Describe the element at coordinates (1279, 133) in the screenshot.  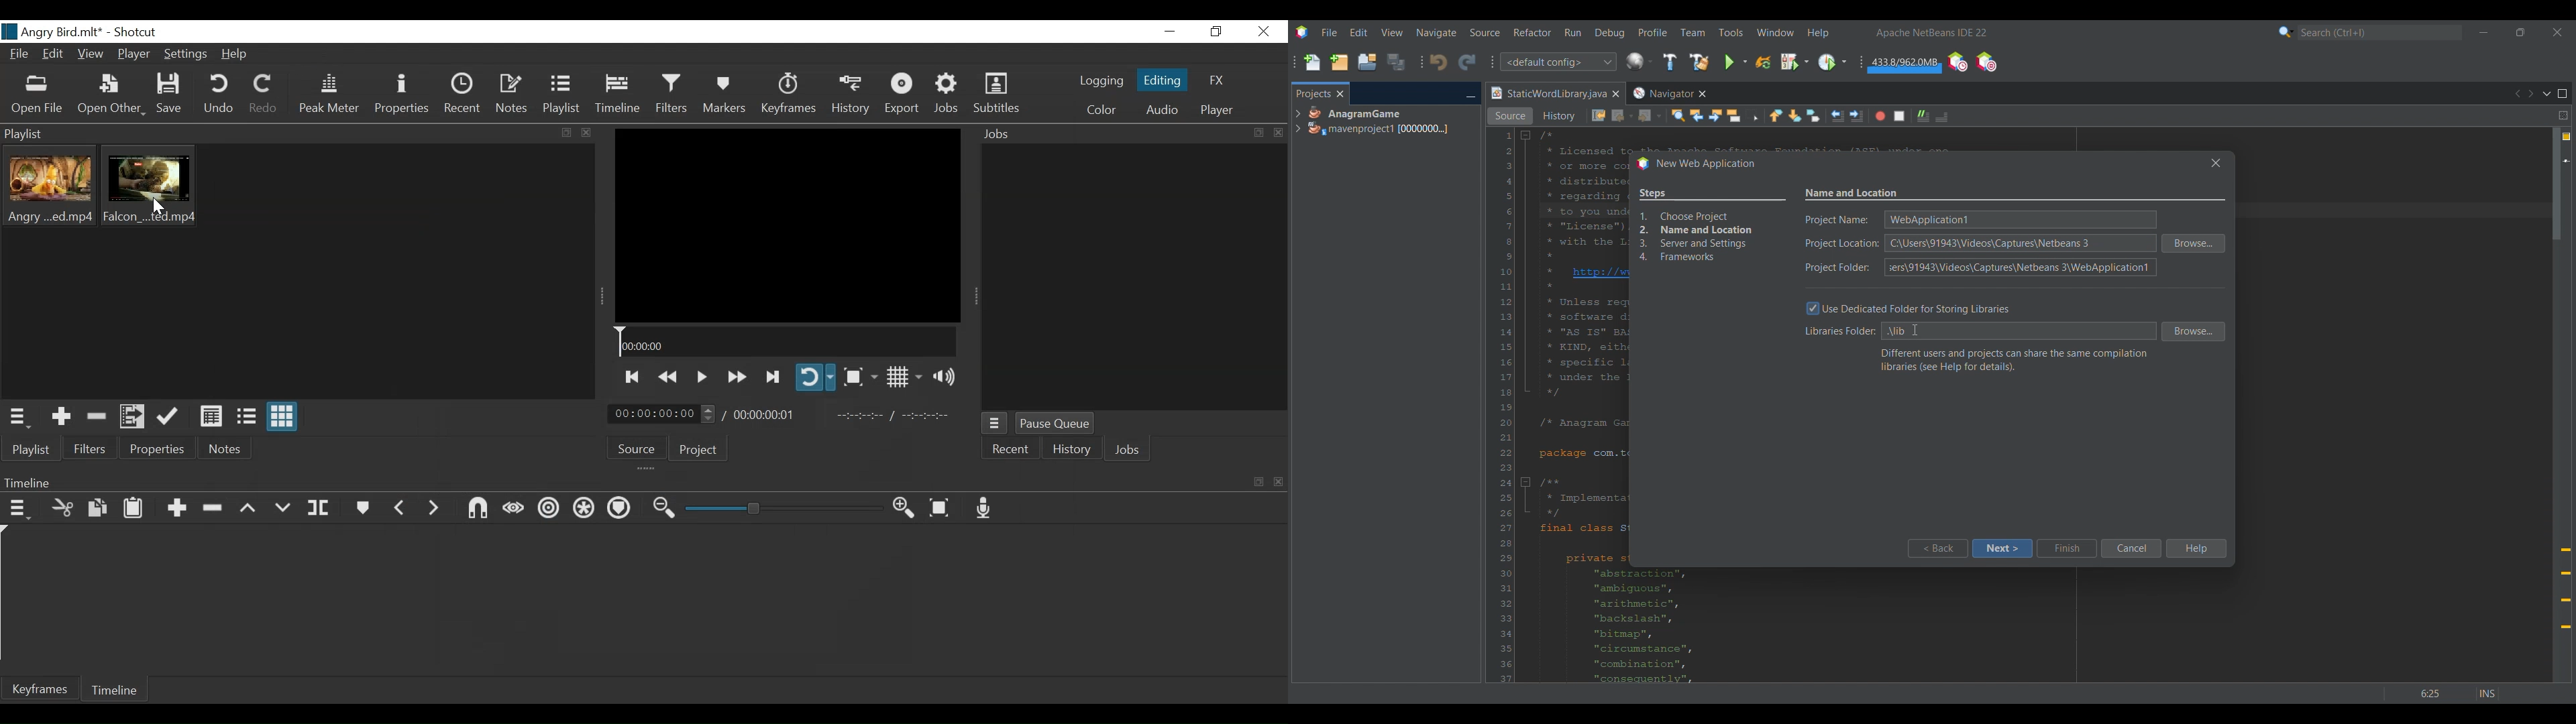
I see `close` at that location.